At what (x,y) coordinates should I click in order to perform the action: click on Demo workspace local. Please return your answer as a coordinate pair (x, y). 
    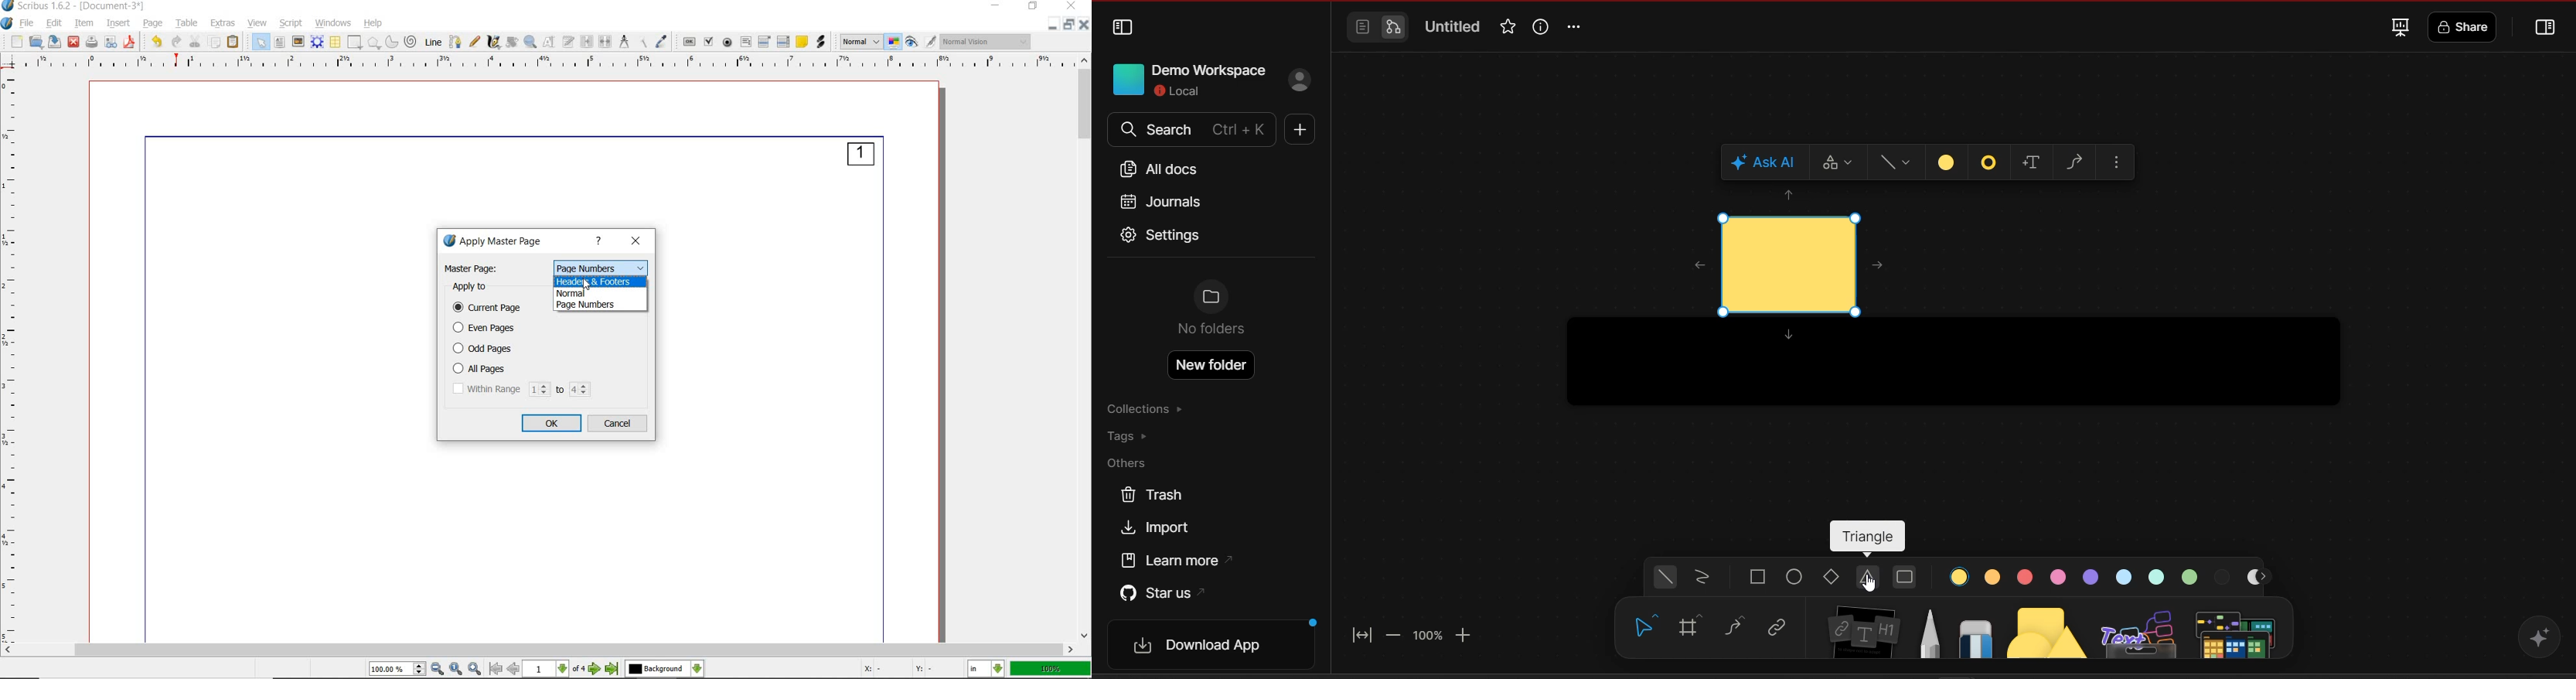
    Looking at the image, I should click on (1184, 78).